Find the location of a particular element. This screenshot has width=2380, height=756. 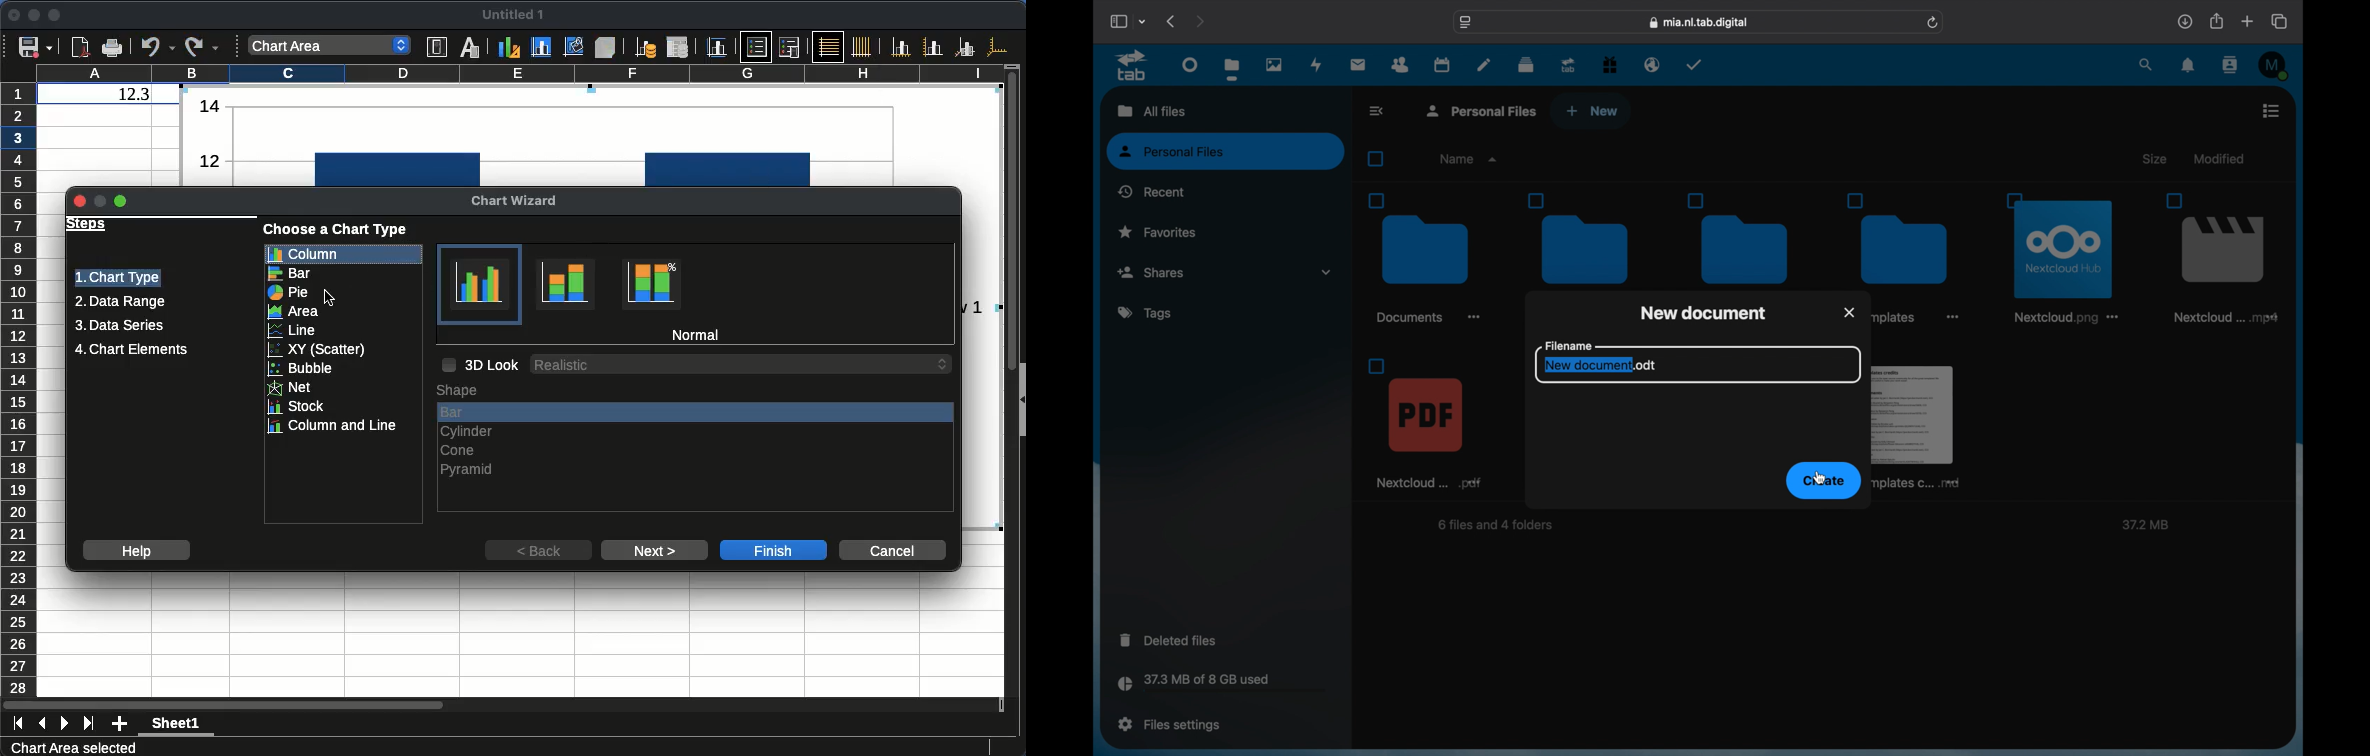

notes is located at coordinates (1484, 64).